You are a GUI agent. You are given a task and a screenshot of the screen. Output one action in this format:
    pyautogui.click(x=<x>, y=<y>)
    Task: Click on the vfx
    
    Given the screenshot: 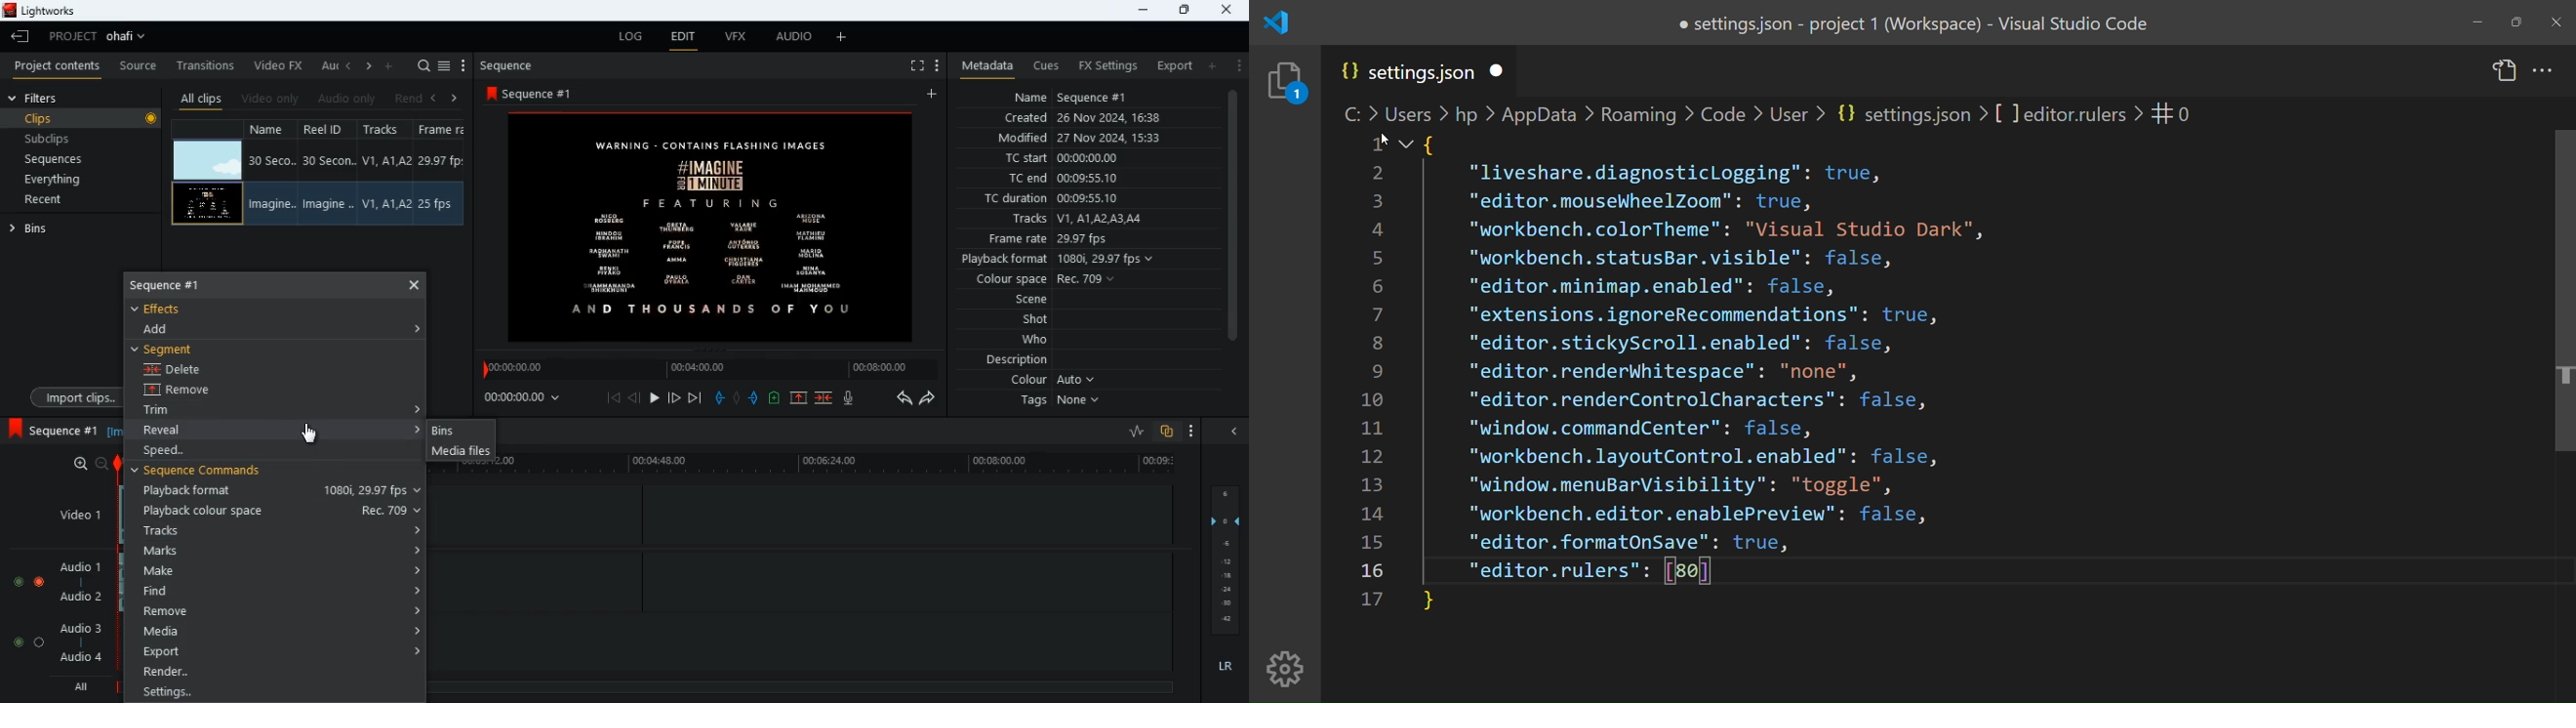 What is the action you would take?
    pyautogui.click(x=742, y=40)
    